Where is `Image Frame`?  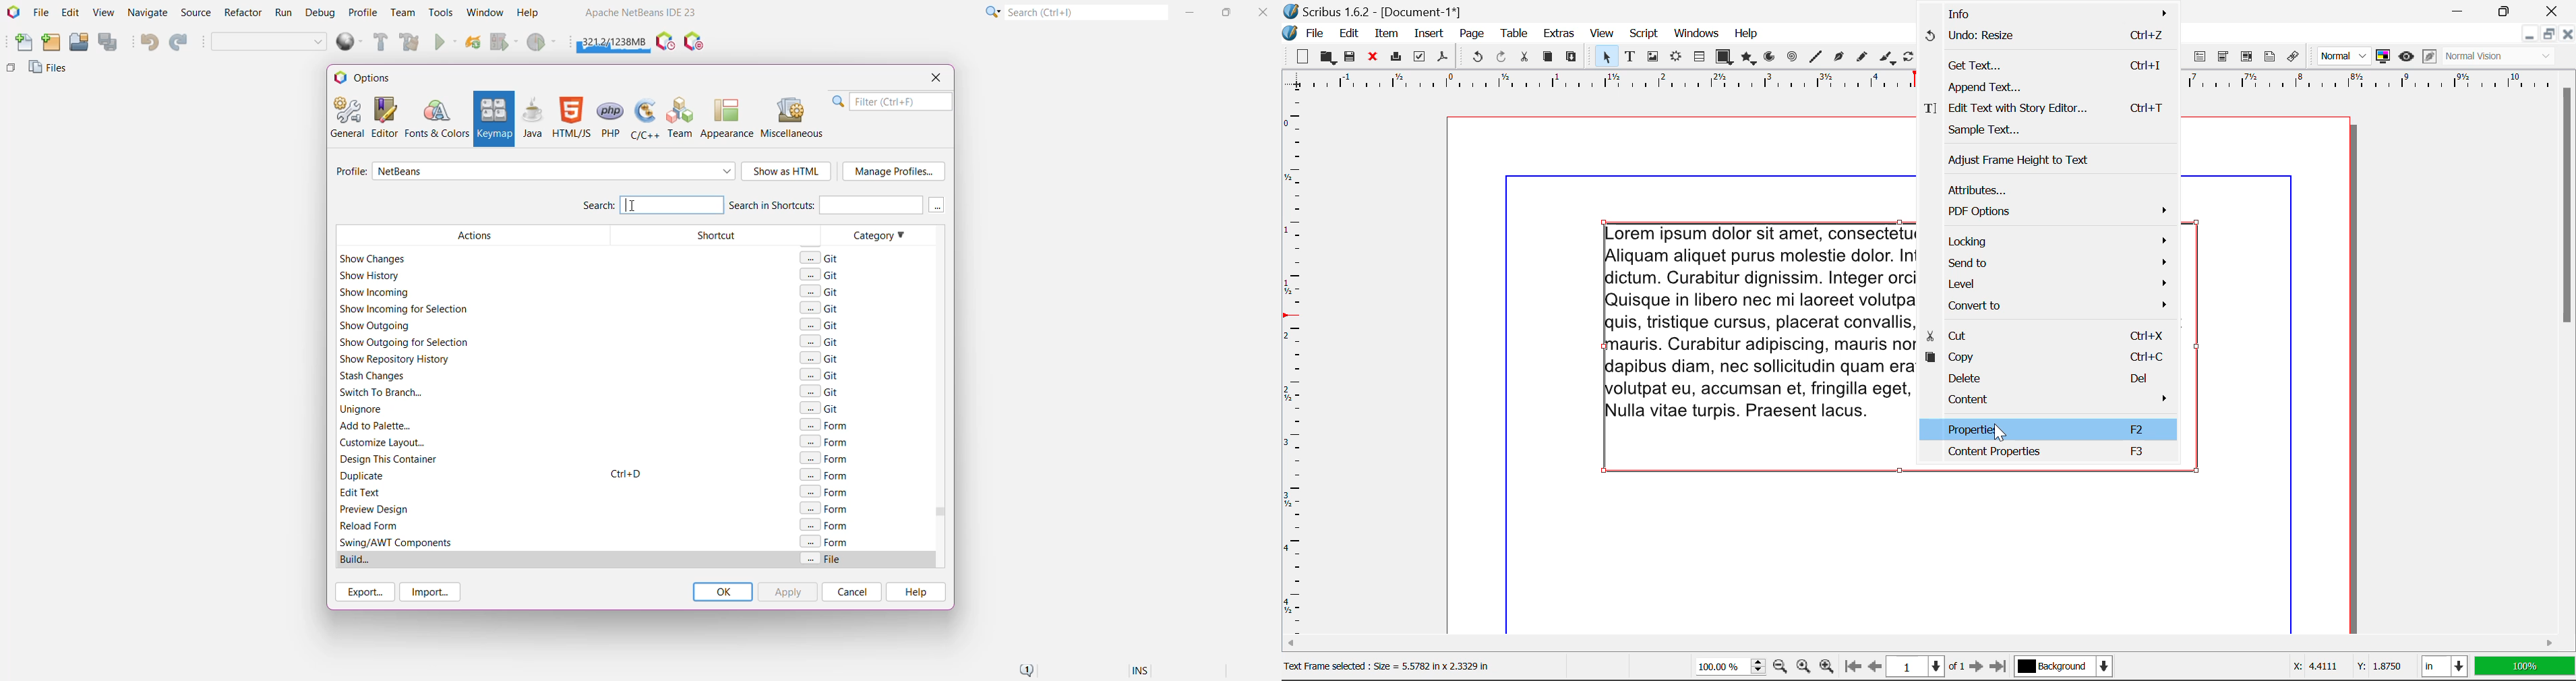
Image Frame is located at coordinates (1652, 59).